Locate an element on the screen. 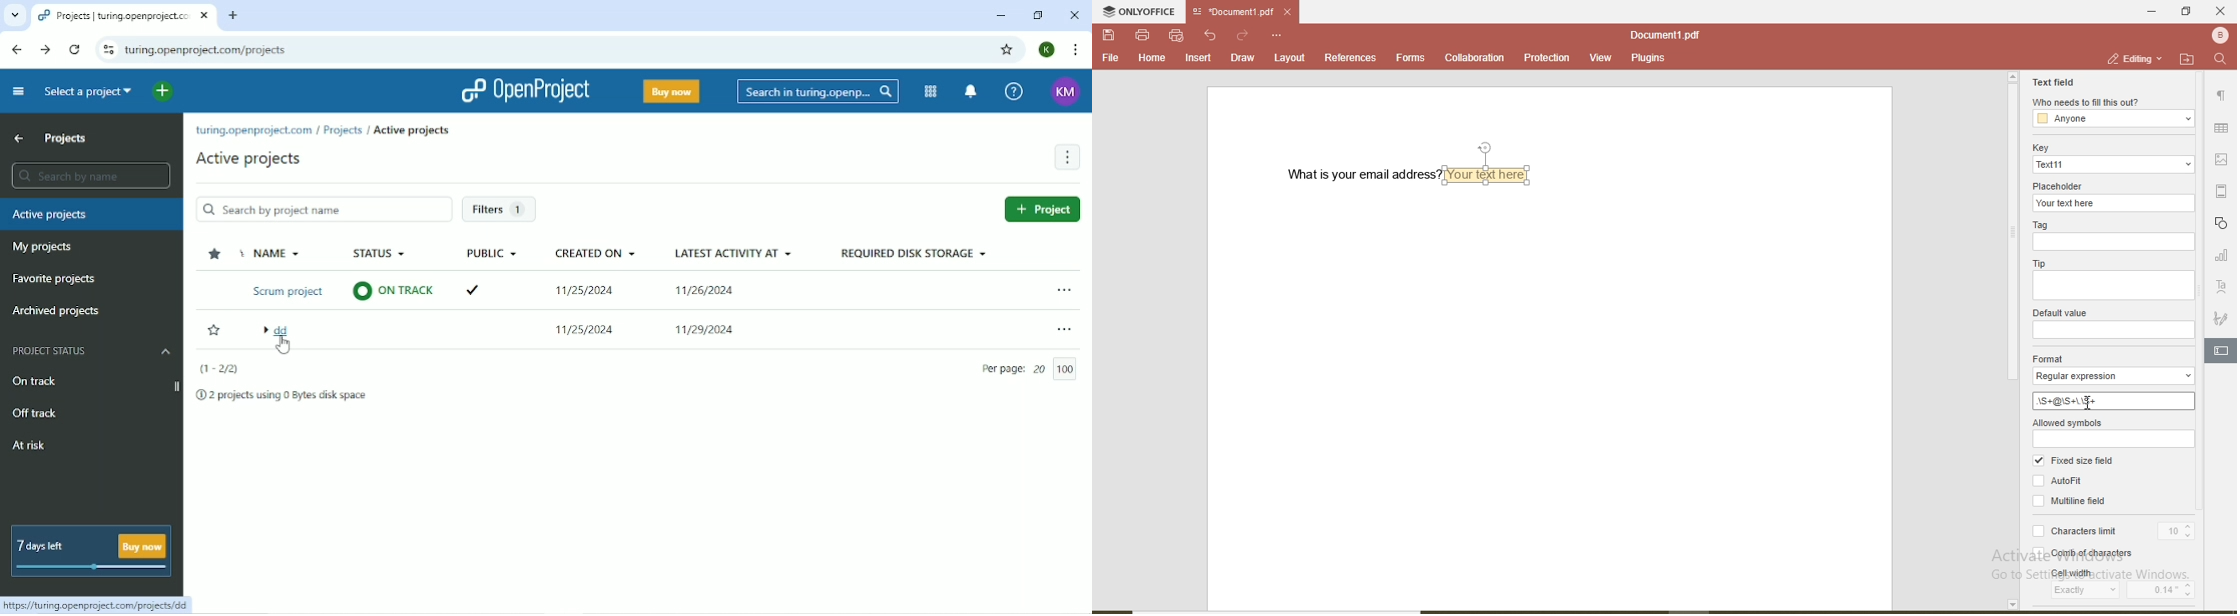  quick print is located at coordinates (1177, 35).